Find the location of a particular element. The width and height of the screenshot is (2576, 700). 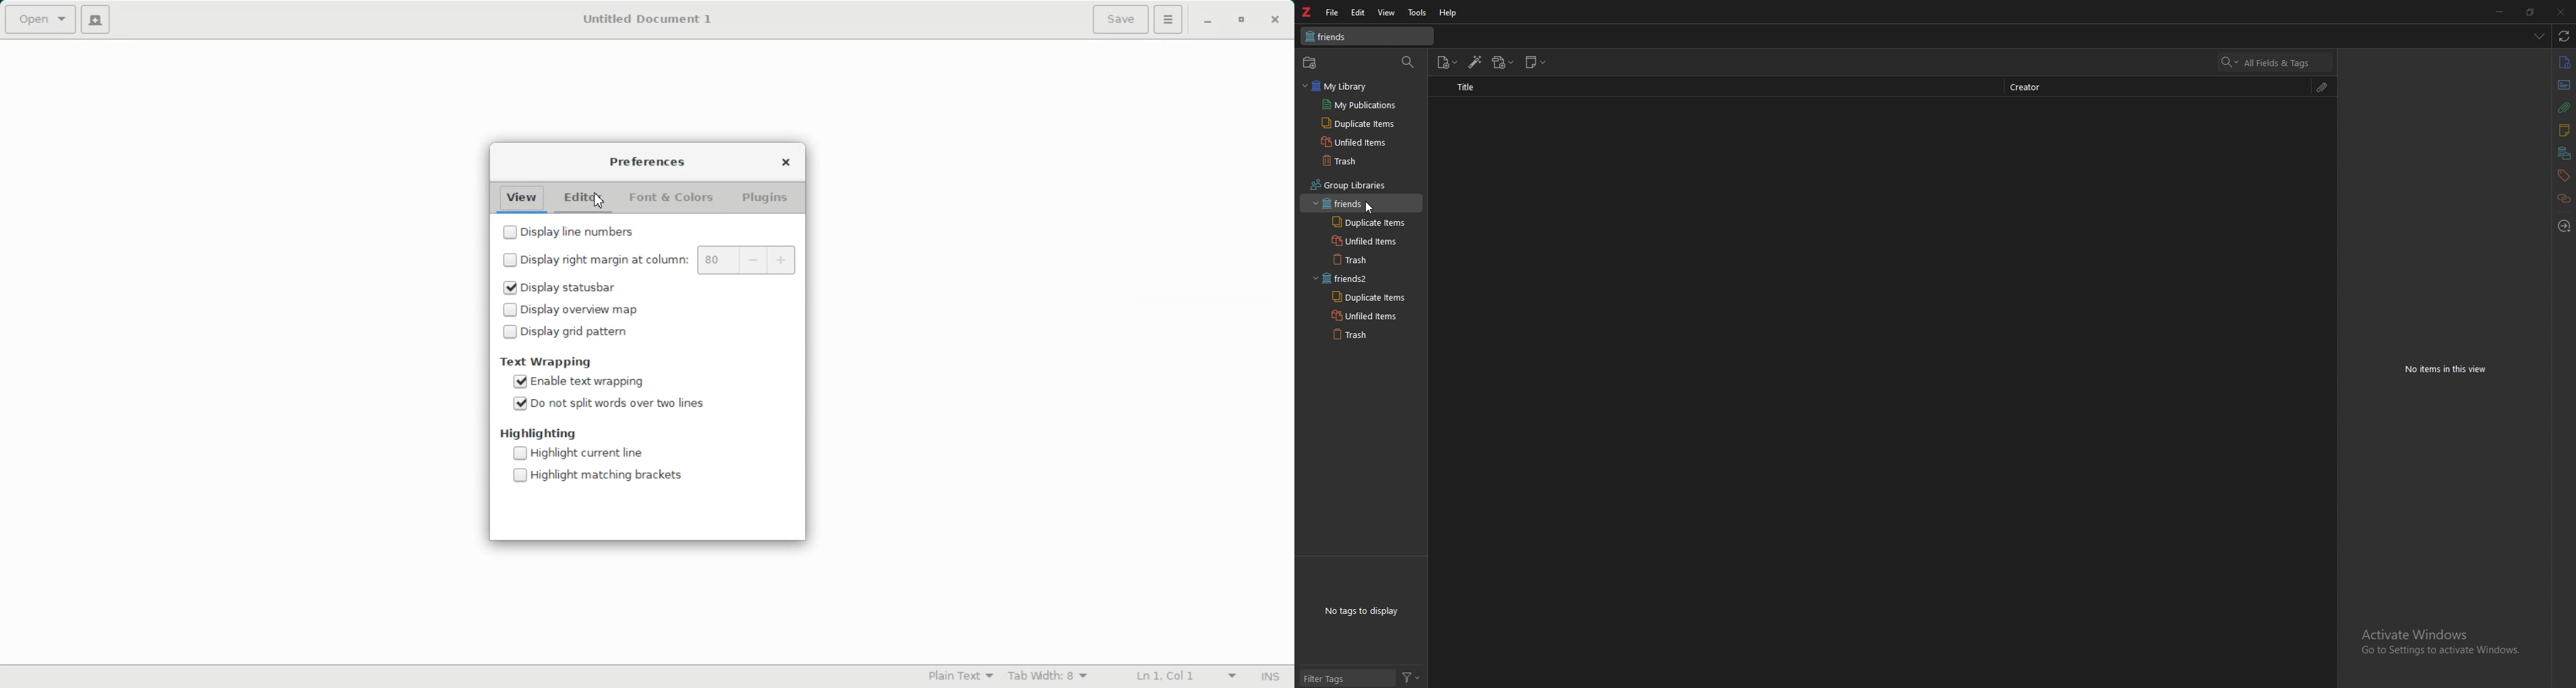

libraries and collections is located at coordinates (2564, 155).